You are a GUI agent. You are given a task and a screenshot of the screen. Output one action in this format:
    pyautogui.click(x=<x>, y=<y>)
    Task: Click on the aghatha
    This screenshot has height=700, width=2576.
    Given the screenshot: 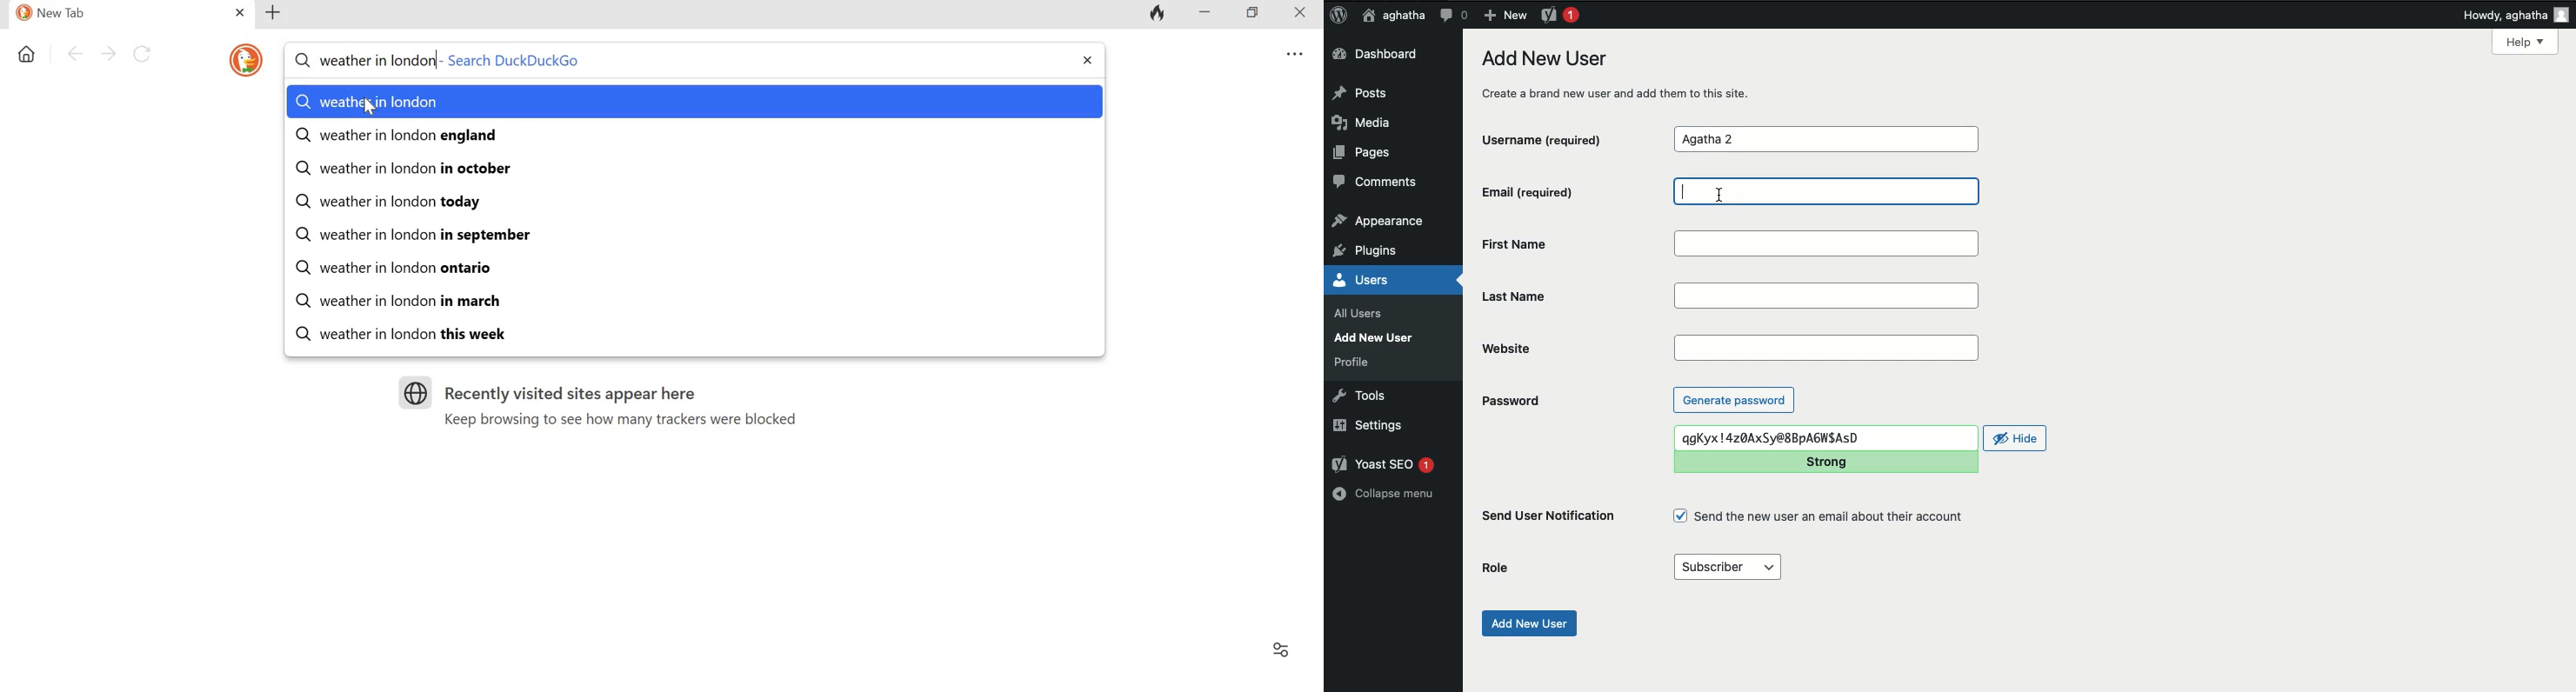 What is the action you would take?
    pyautogui.click(x=1392, y=16)
    